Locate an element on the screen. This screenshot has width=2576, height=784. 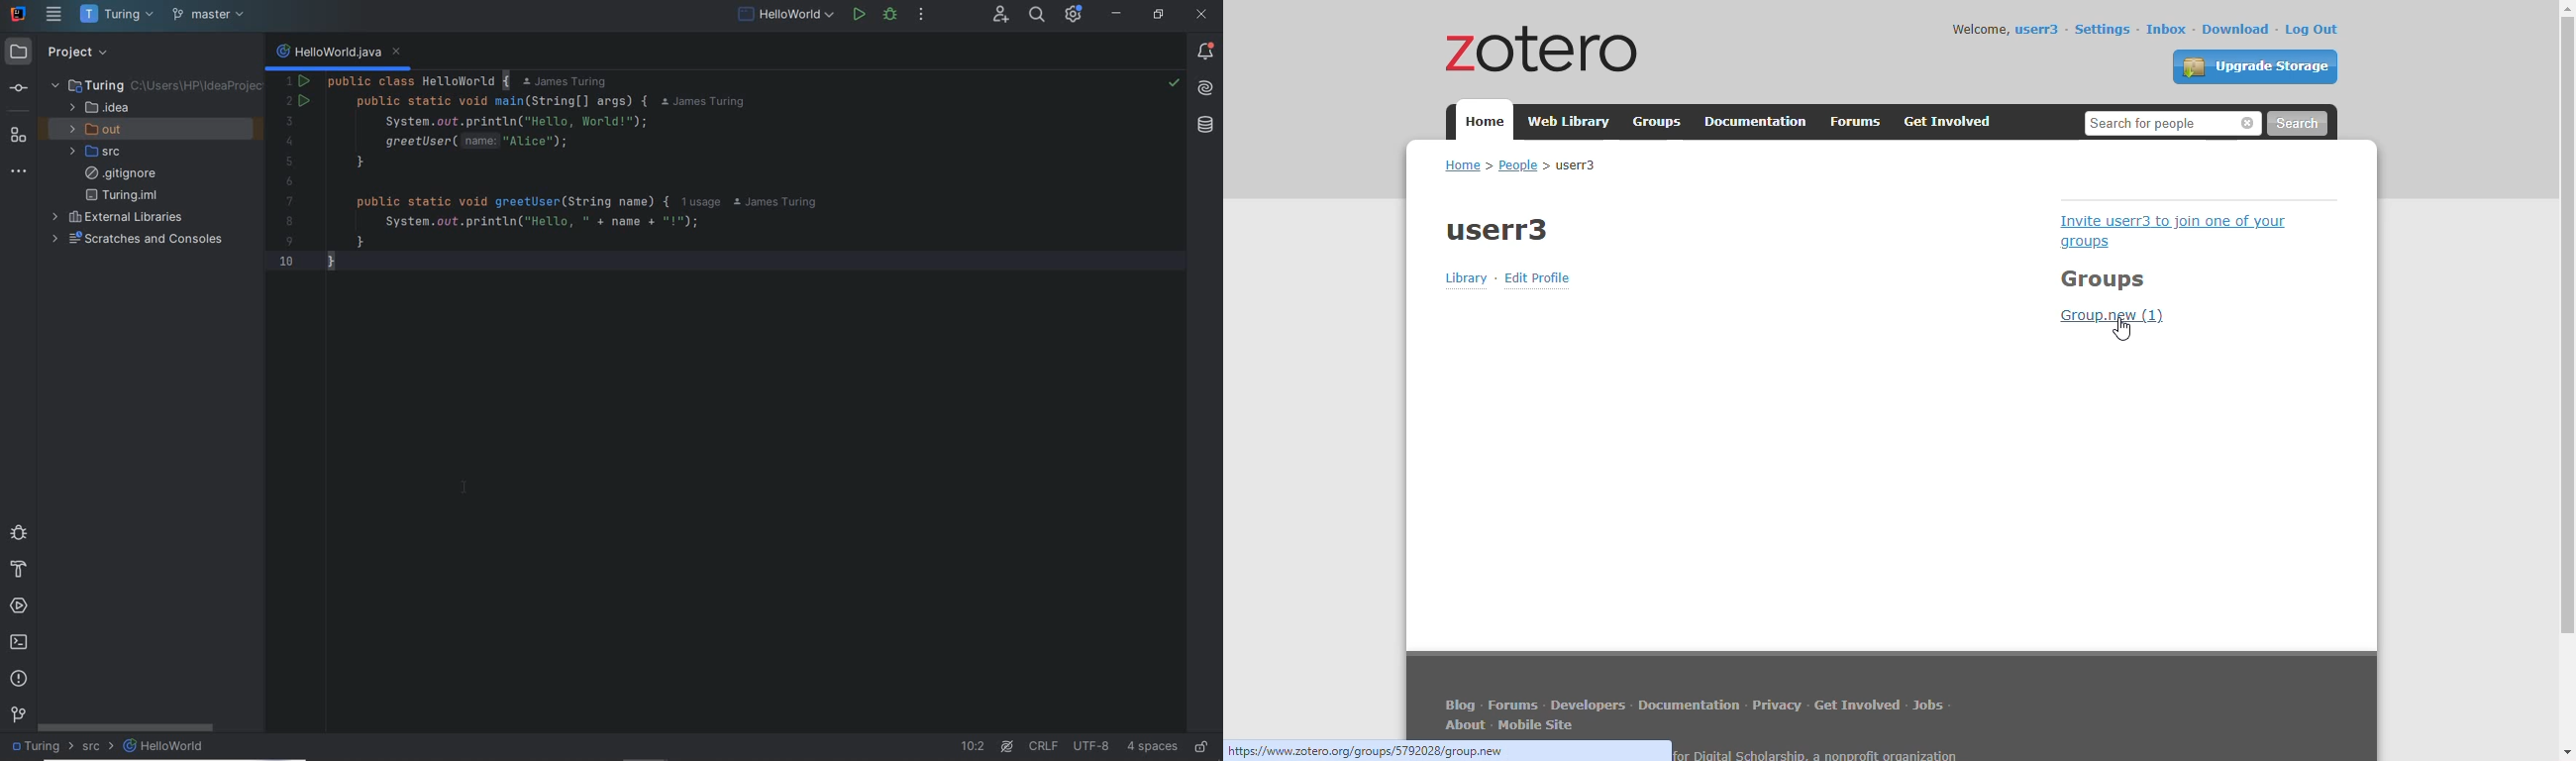
forums is located at coordinates (1856, 122).